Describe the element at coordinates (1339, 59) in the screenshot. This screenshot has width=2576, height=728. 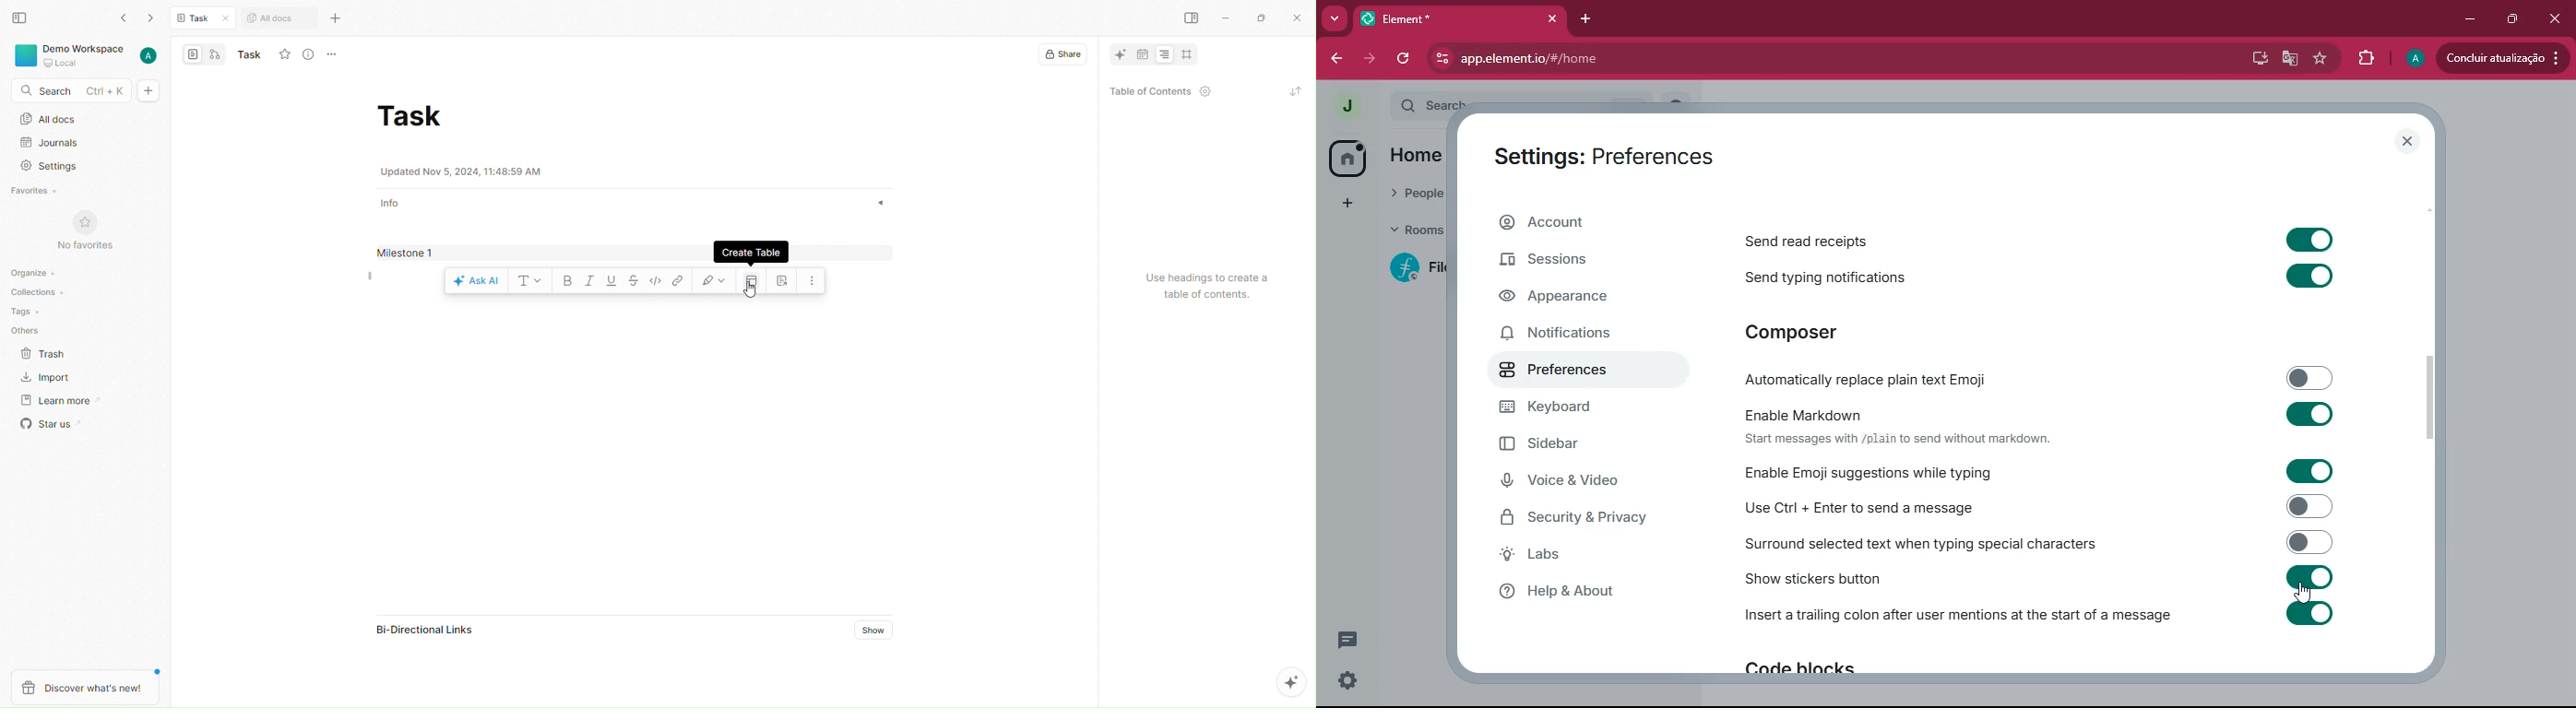
I see `back` at that location.